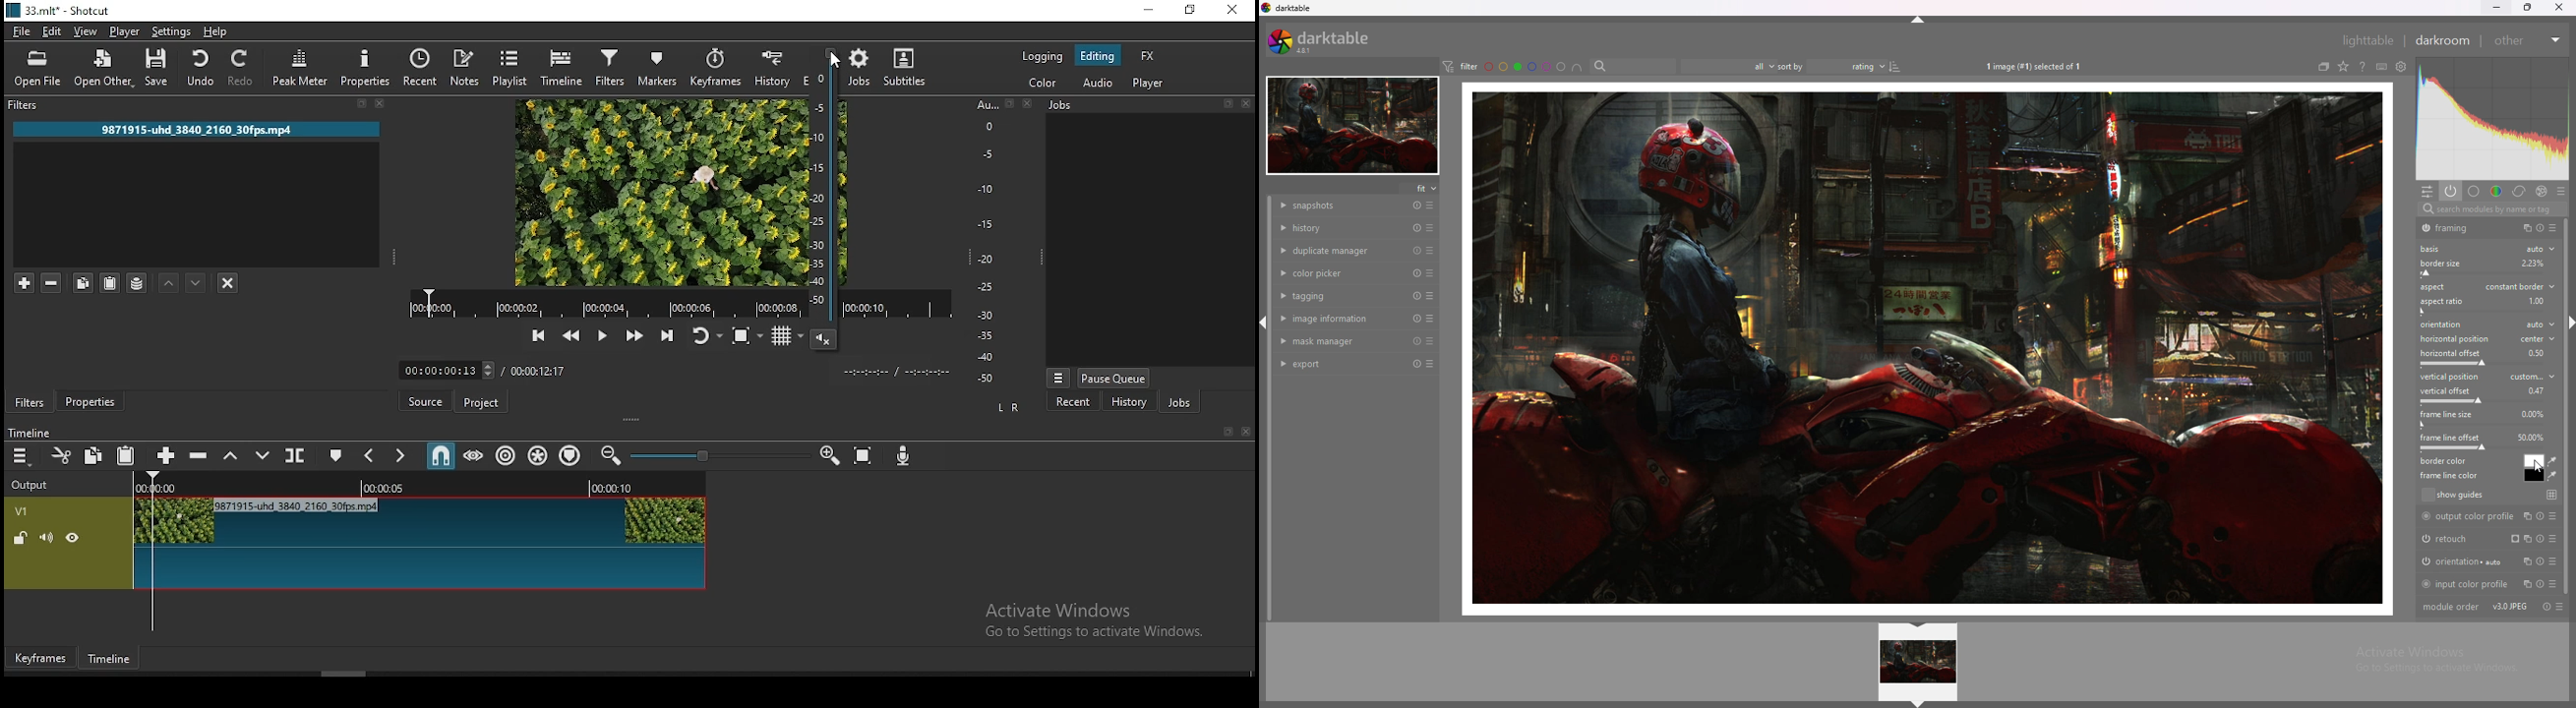  What do you see at coordinates (227, 284) in the screenshot?
I see `deselct filter` at bounding box center [227, 284].